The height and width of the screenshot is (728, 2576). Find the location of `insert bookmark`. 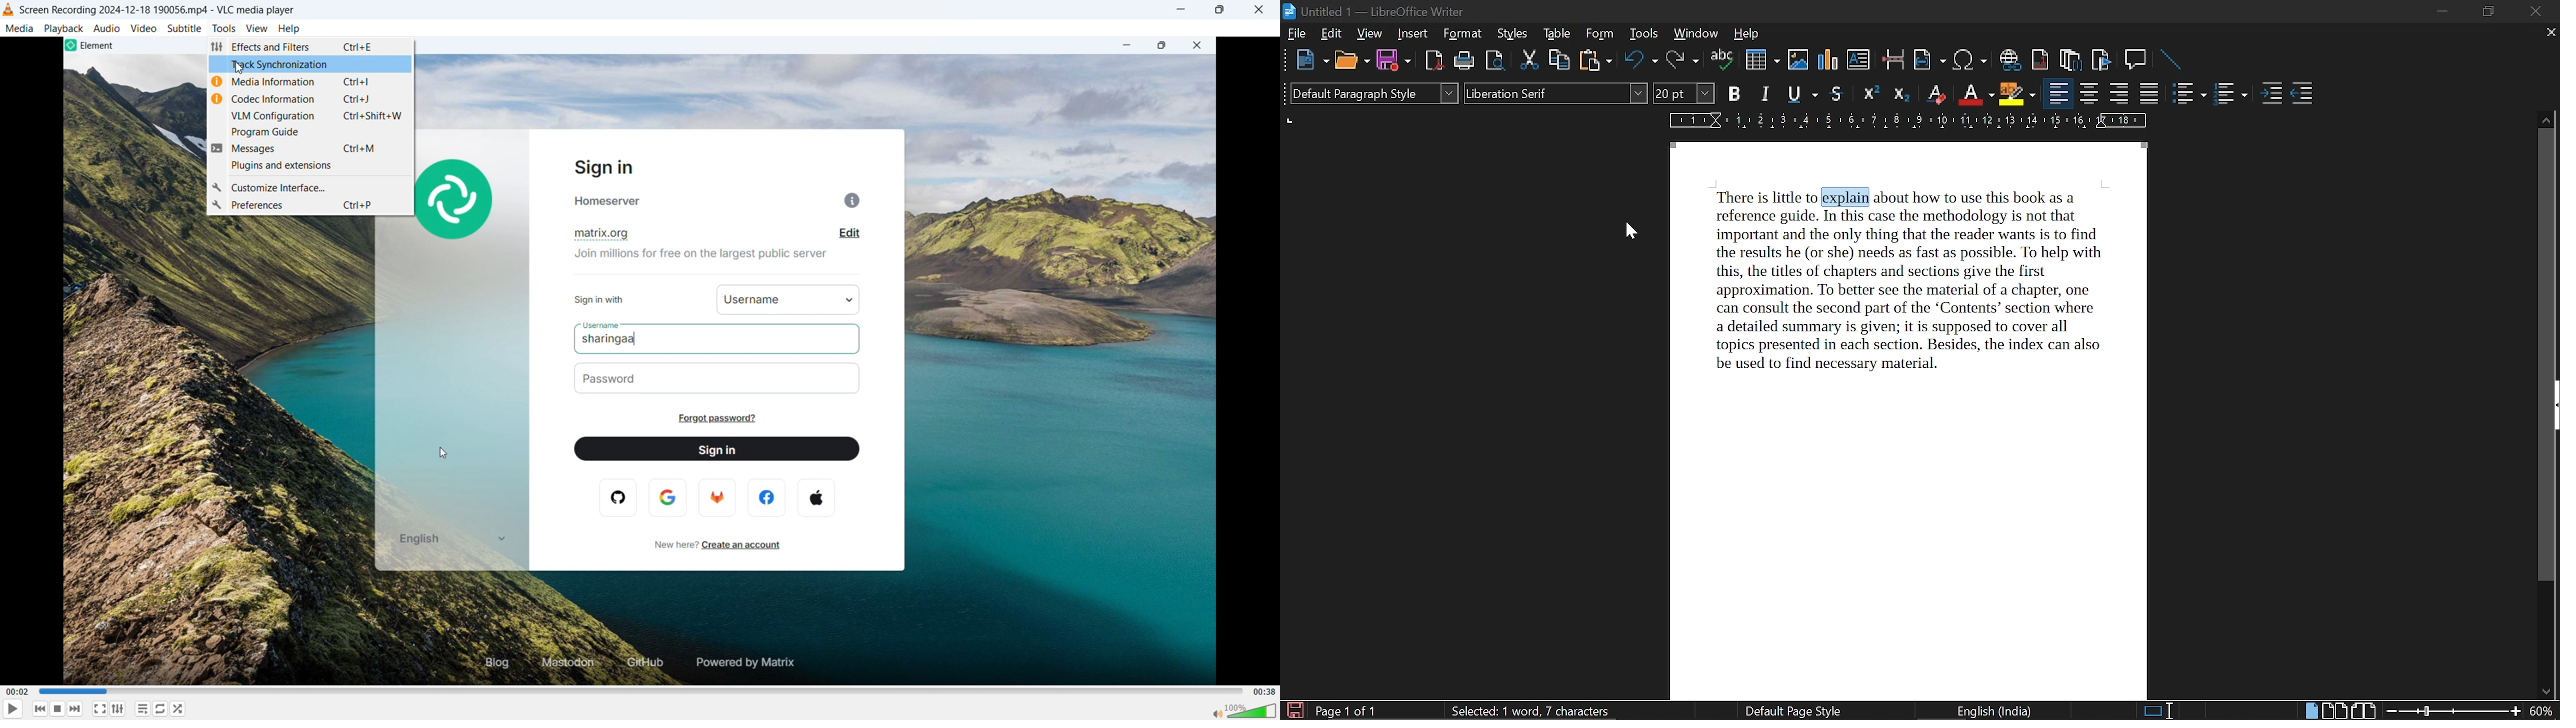

insert bookmark is located at coordinates (2102, 60).